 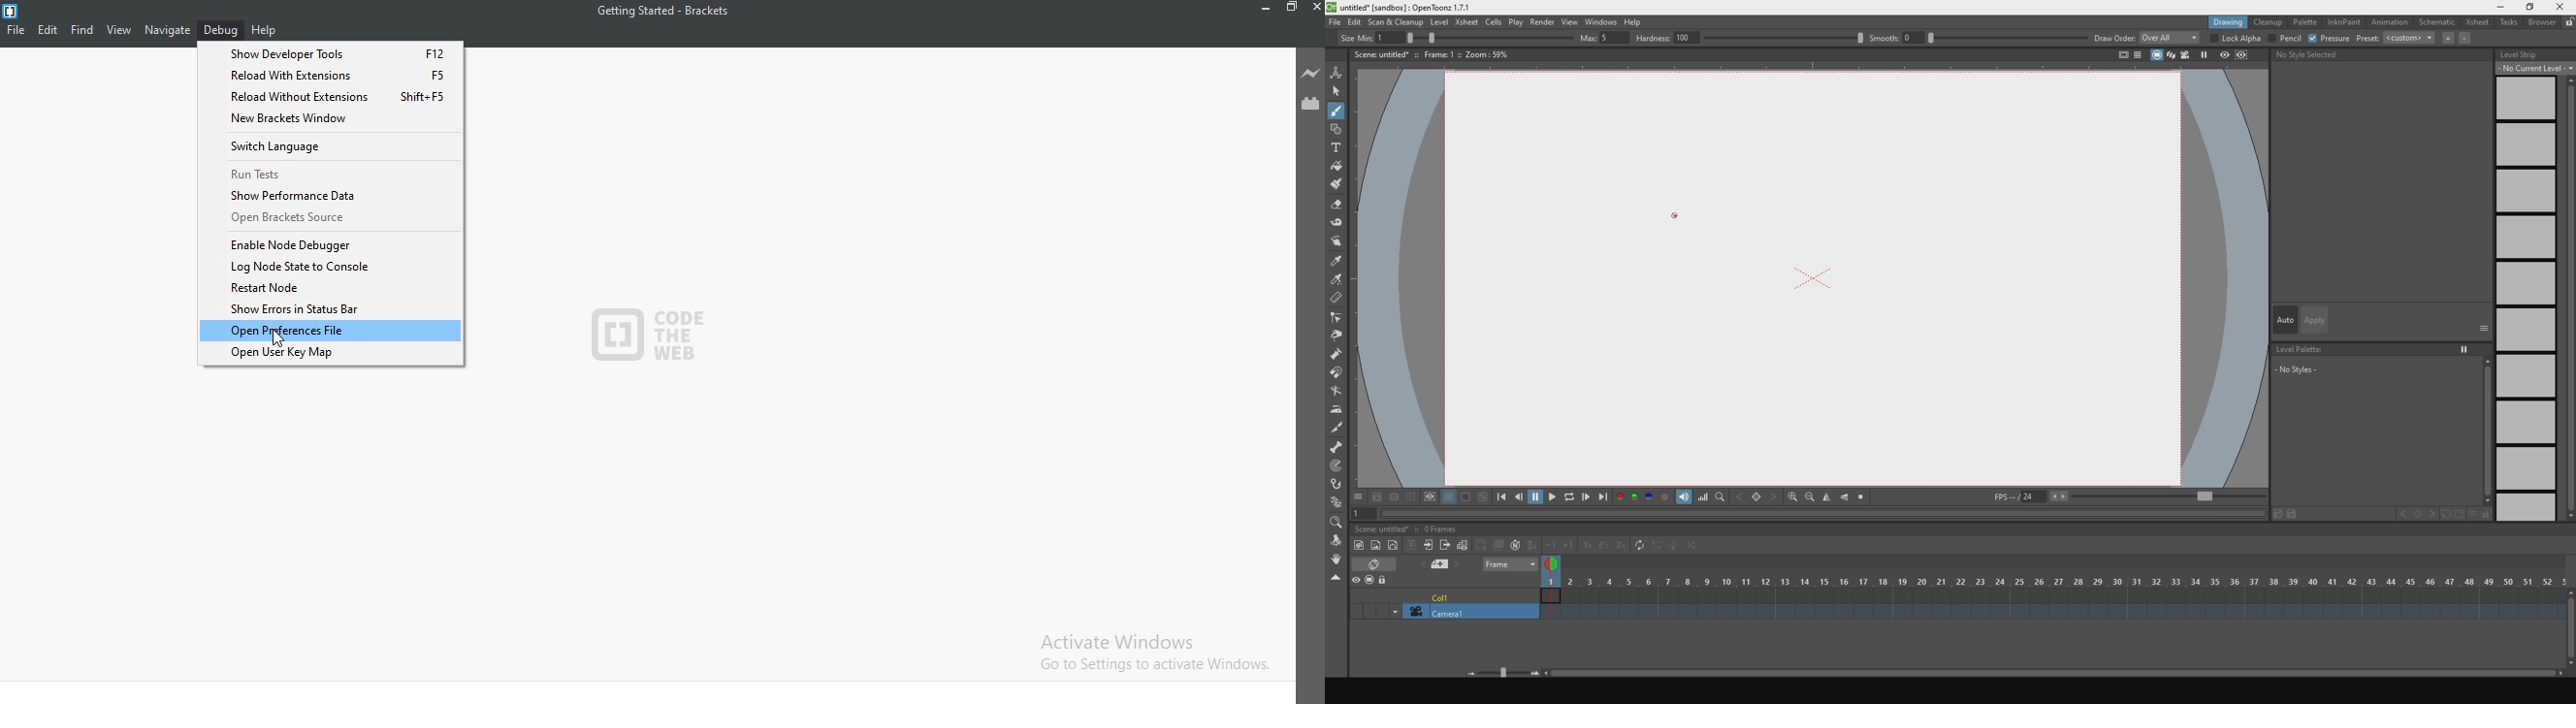 What do you see at coordinates (1445, 565) in the screenshot?
I see `previous and next file` at bounding box center [1445, 565].